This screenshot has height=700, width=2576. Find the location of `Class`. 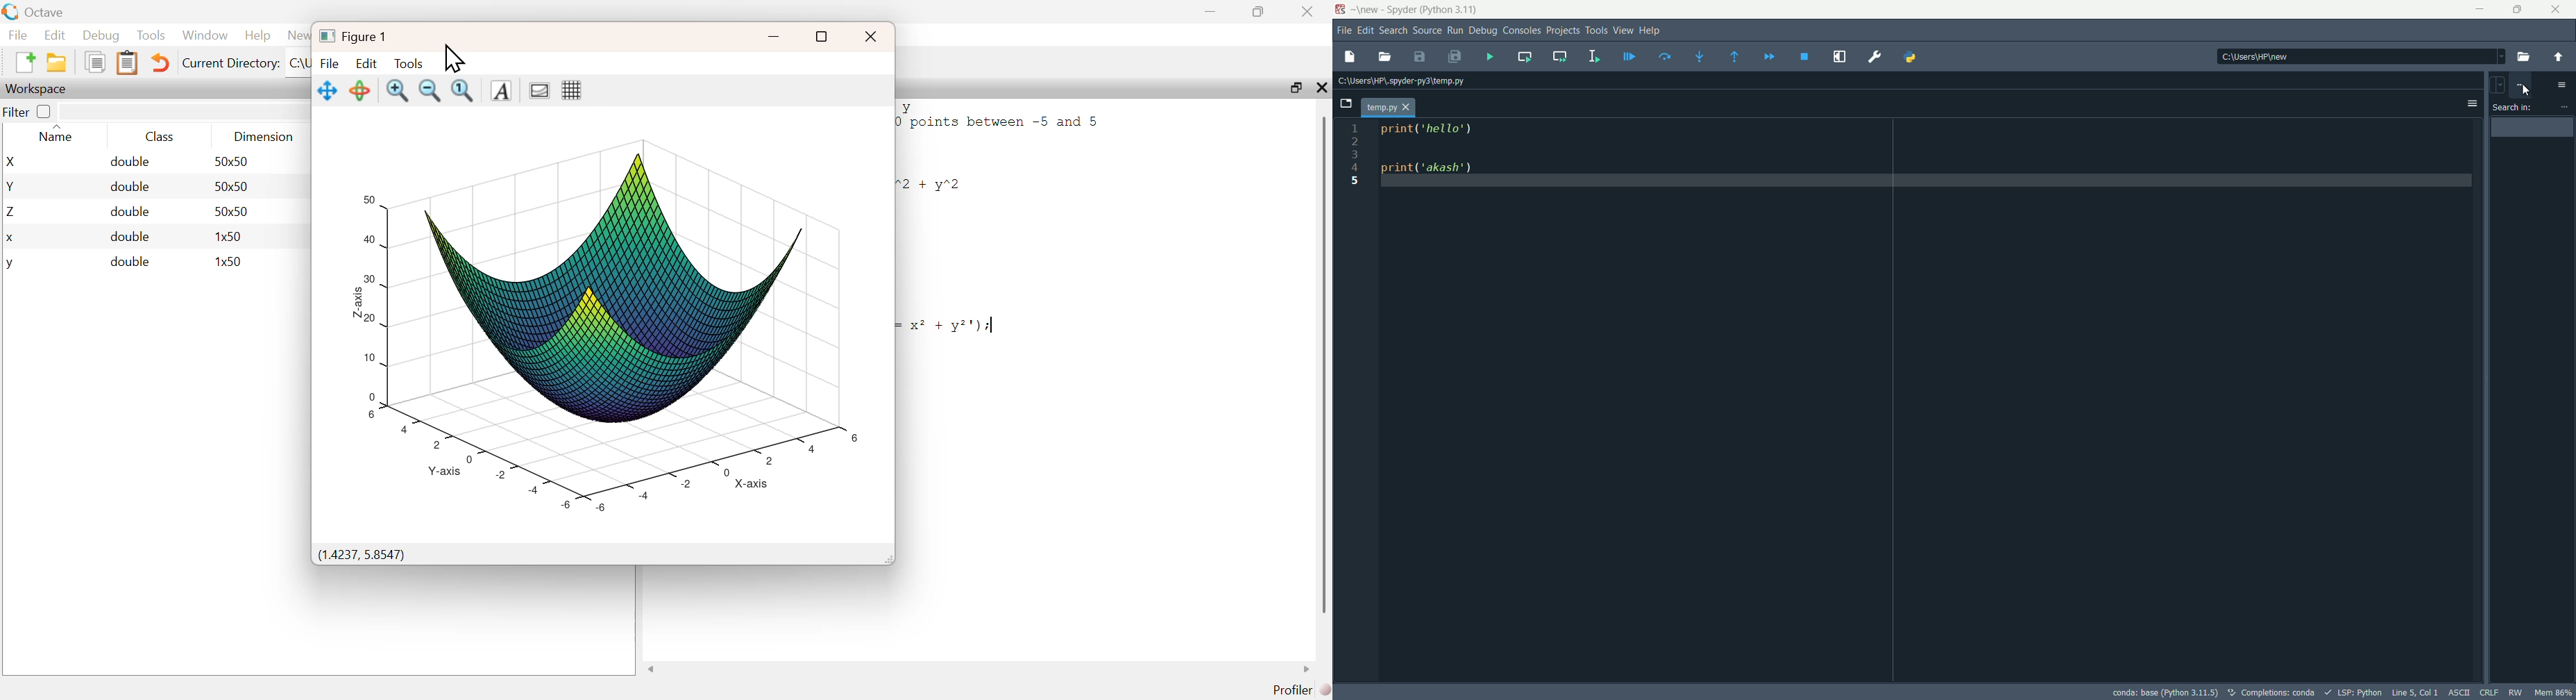

Class is located at coordinates (160, 136).